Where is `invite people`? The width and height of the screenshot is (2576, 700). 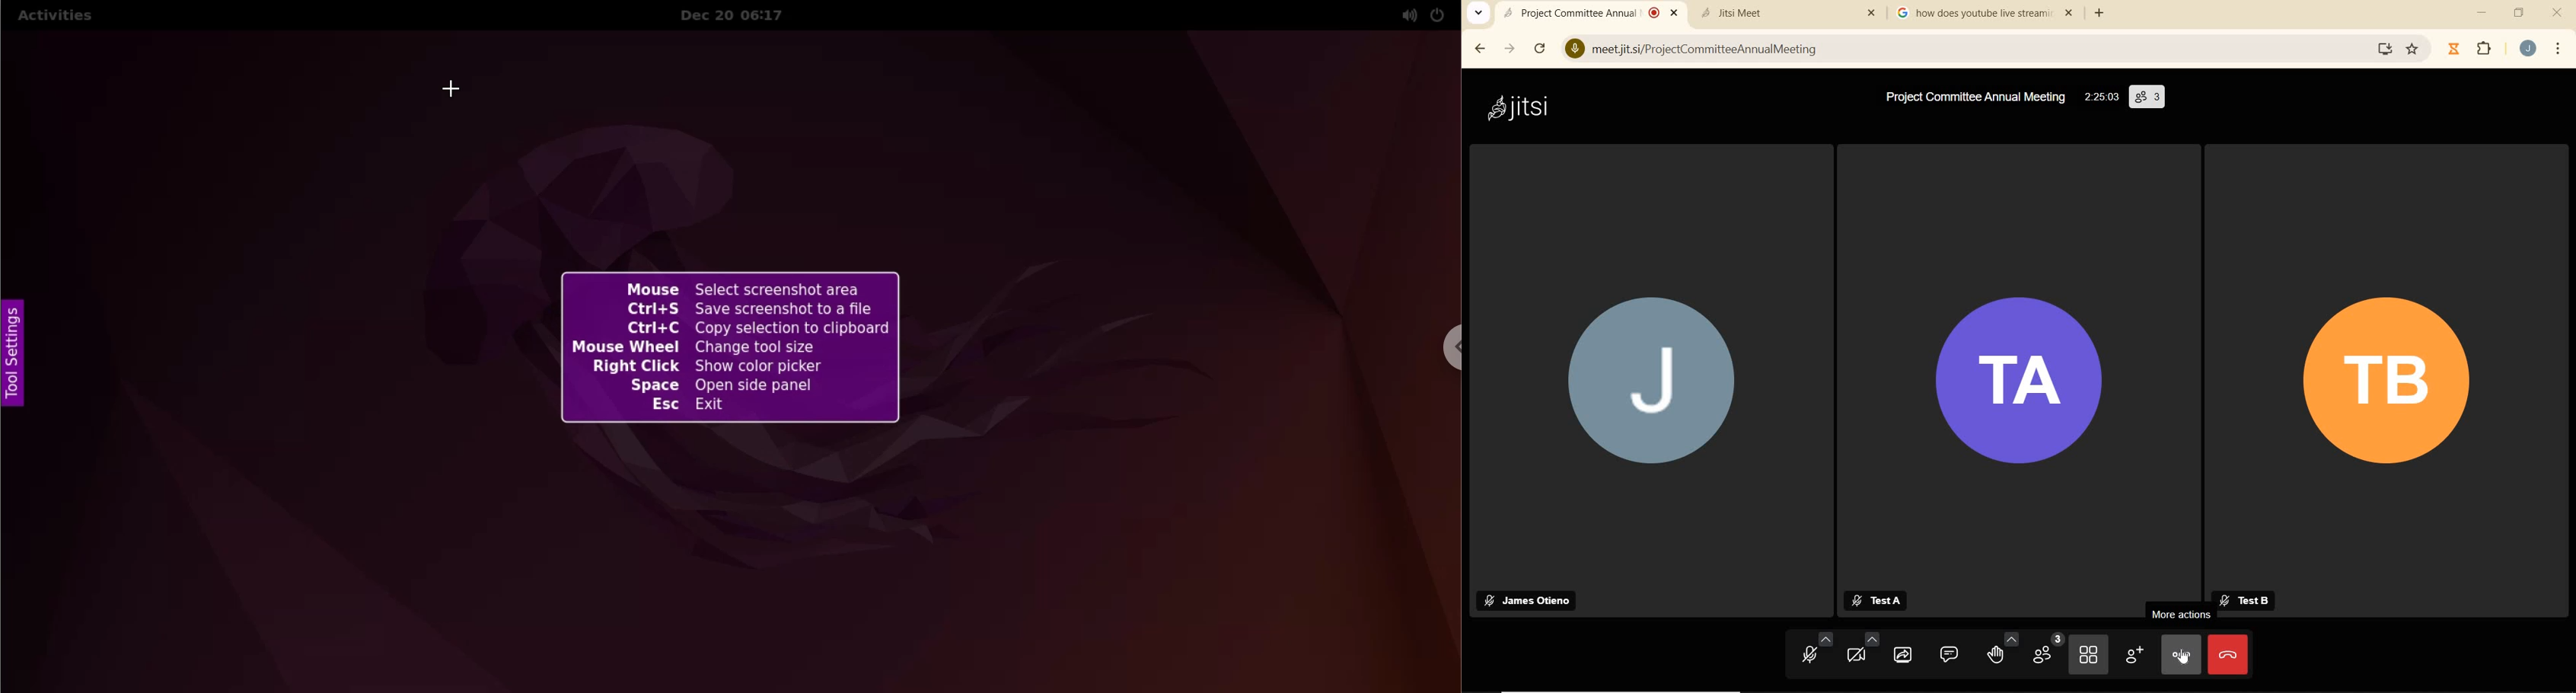
invite people is located at coordinates (2134, 654).